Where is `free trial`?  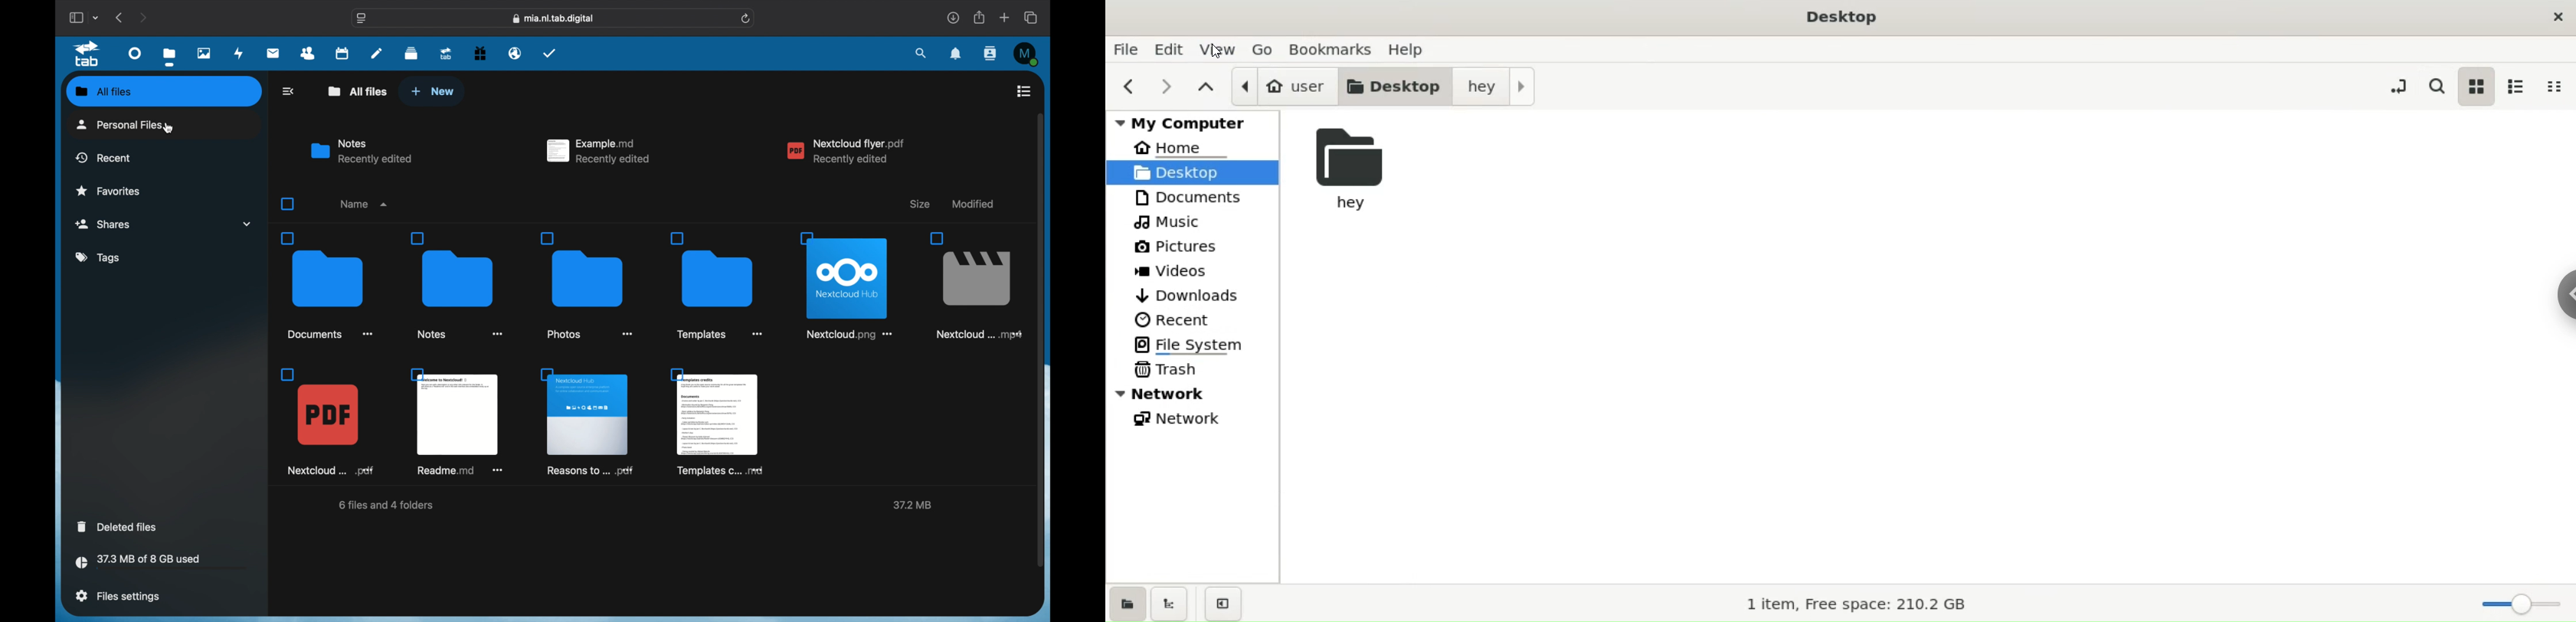
free trial is located at coordinates (480, 54).